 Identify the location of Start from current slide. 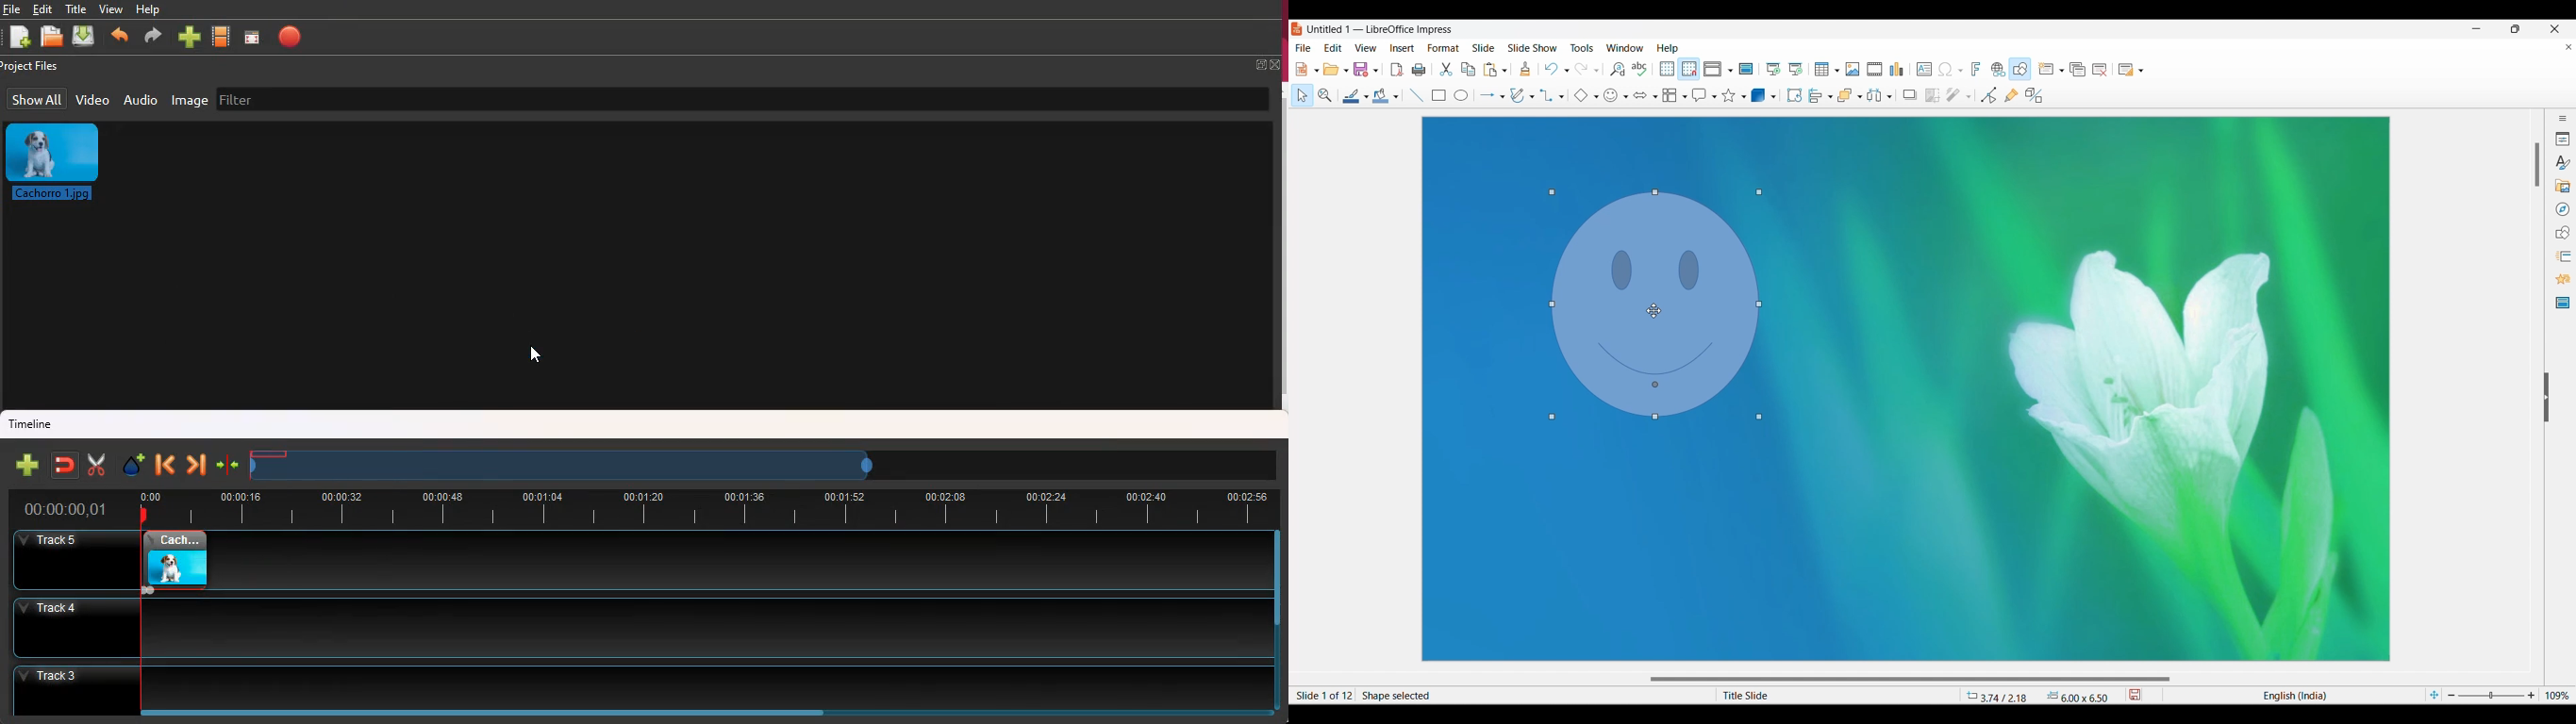
(1796, 69).